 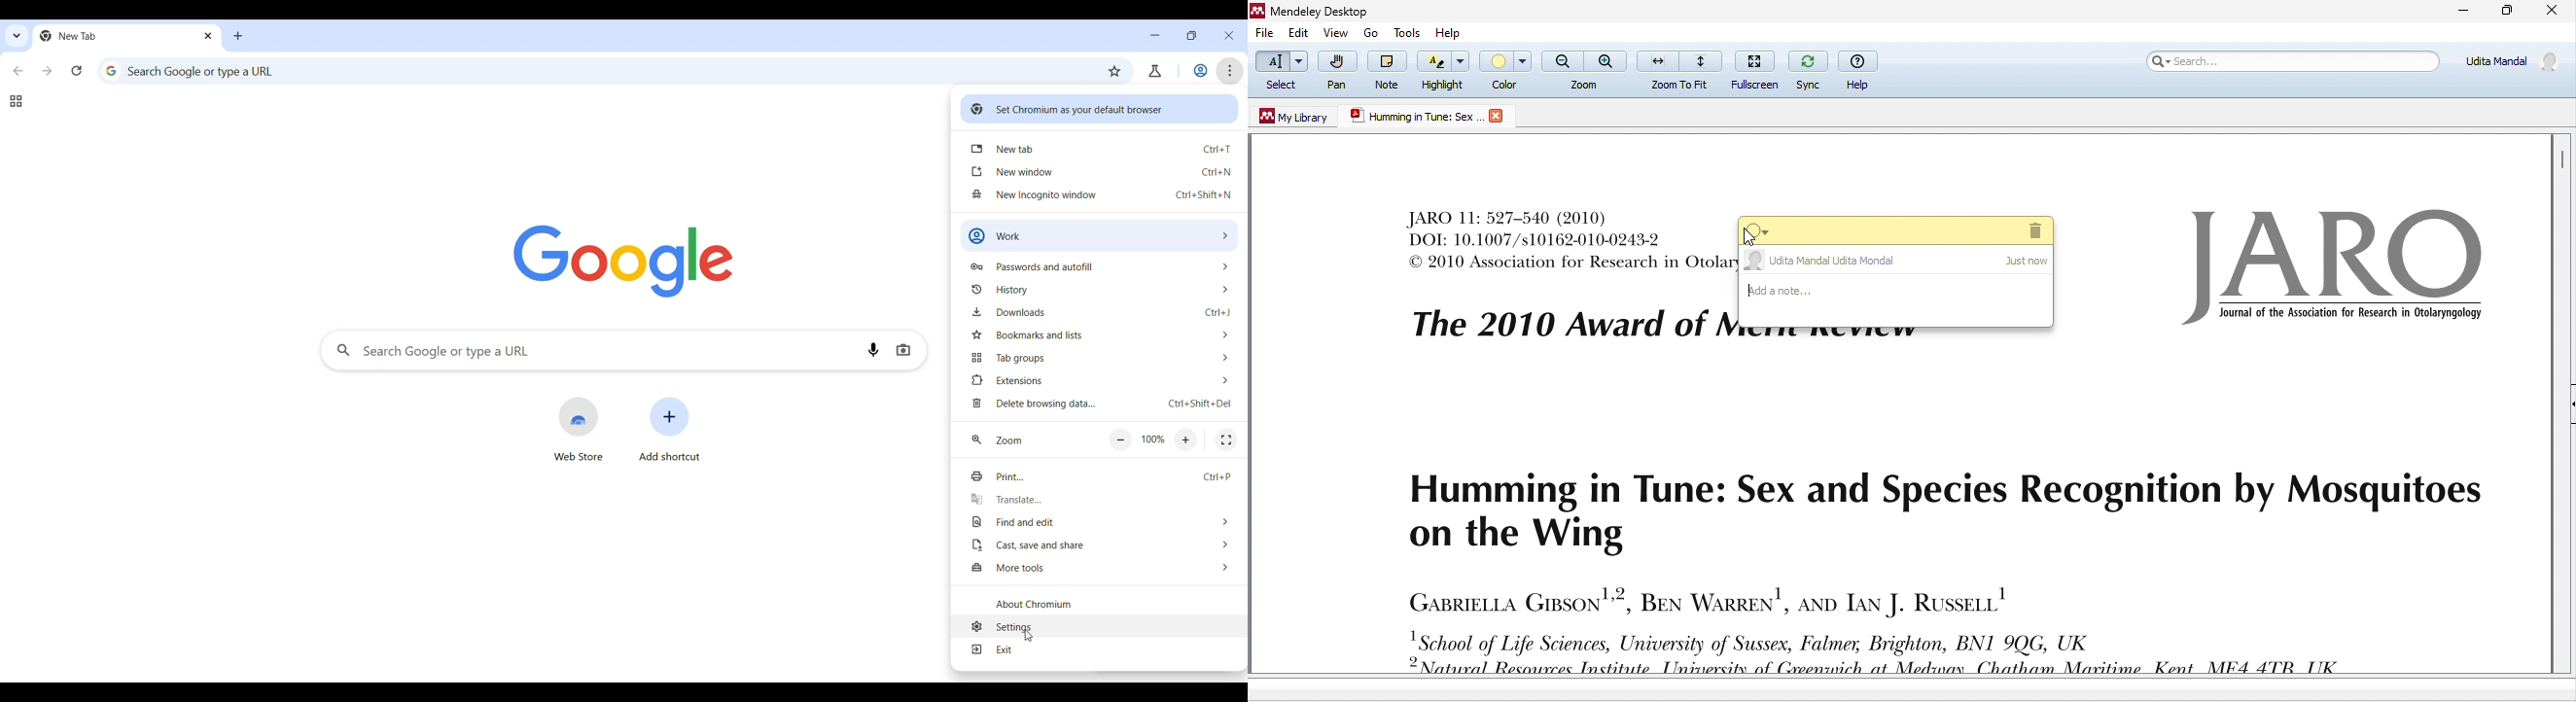 What do you see at coordinates (1681, 70) in the screenshot?
I see `zoom to fit` at bounding box center [1681, 70].